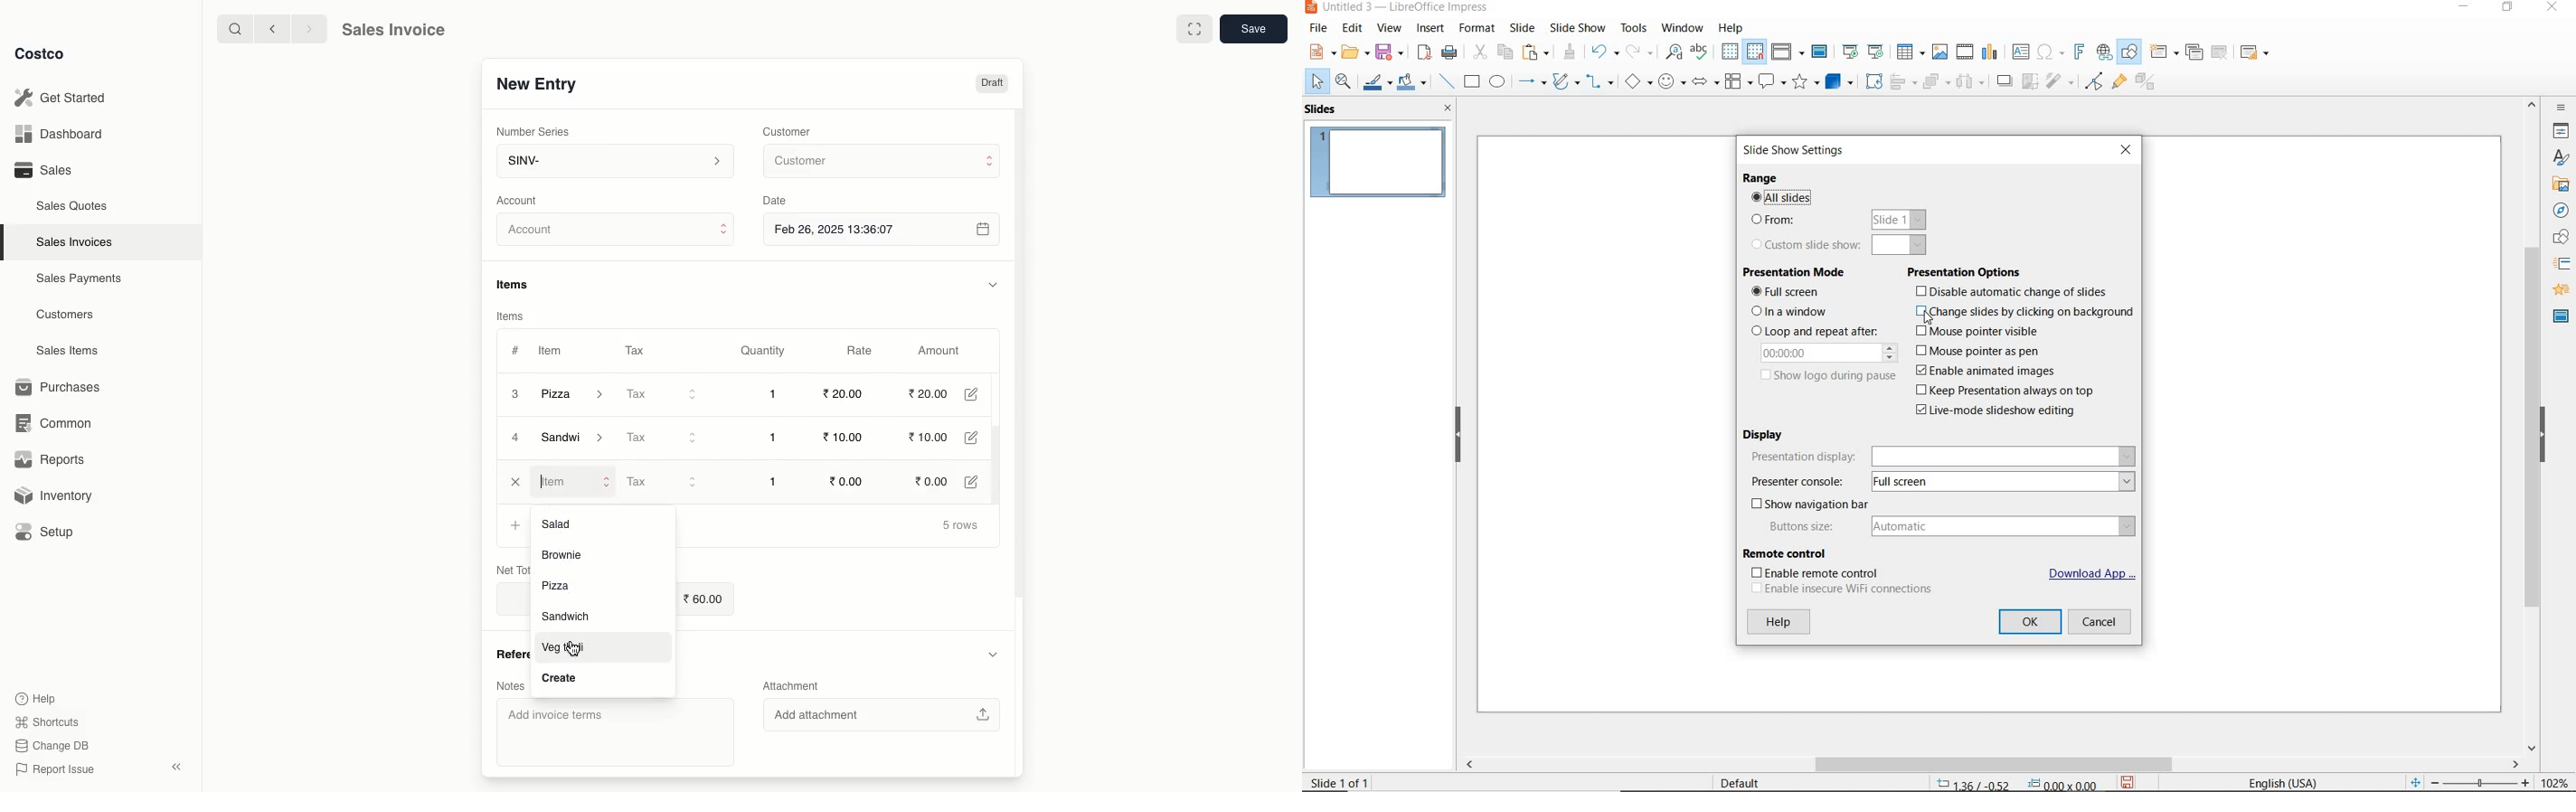 This screenshot has height=812, width=2576. I want to click on NEW SLIDE, so click(2164, 52).